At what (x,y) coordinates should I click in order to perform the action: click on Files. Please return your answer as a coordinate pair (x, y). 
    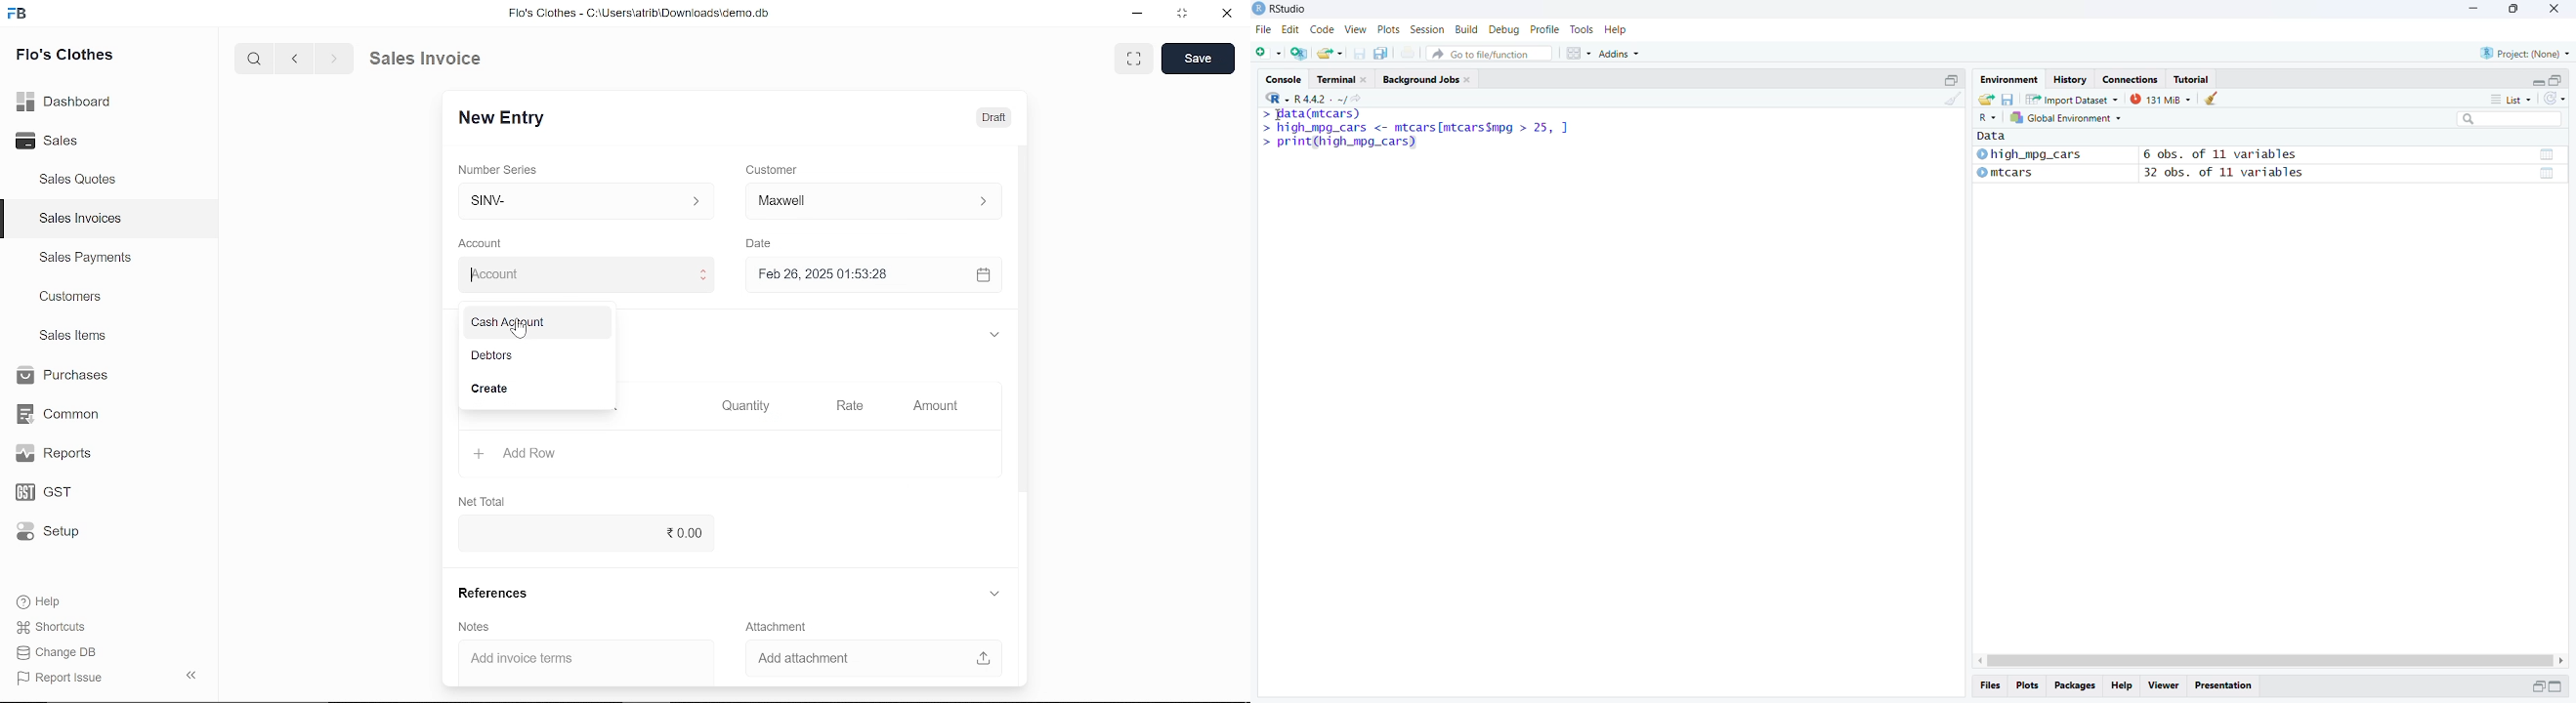
    Looking at the image, I should click on (1991, 686).